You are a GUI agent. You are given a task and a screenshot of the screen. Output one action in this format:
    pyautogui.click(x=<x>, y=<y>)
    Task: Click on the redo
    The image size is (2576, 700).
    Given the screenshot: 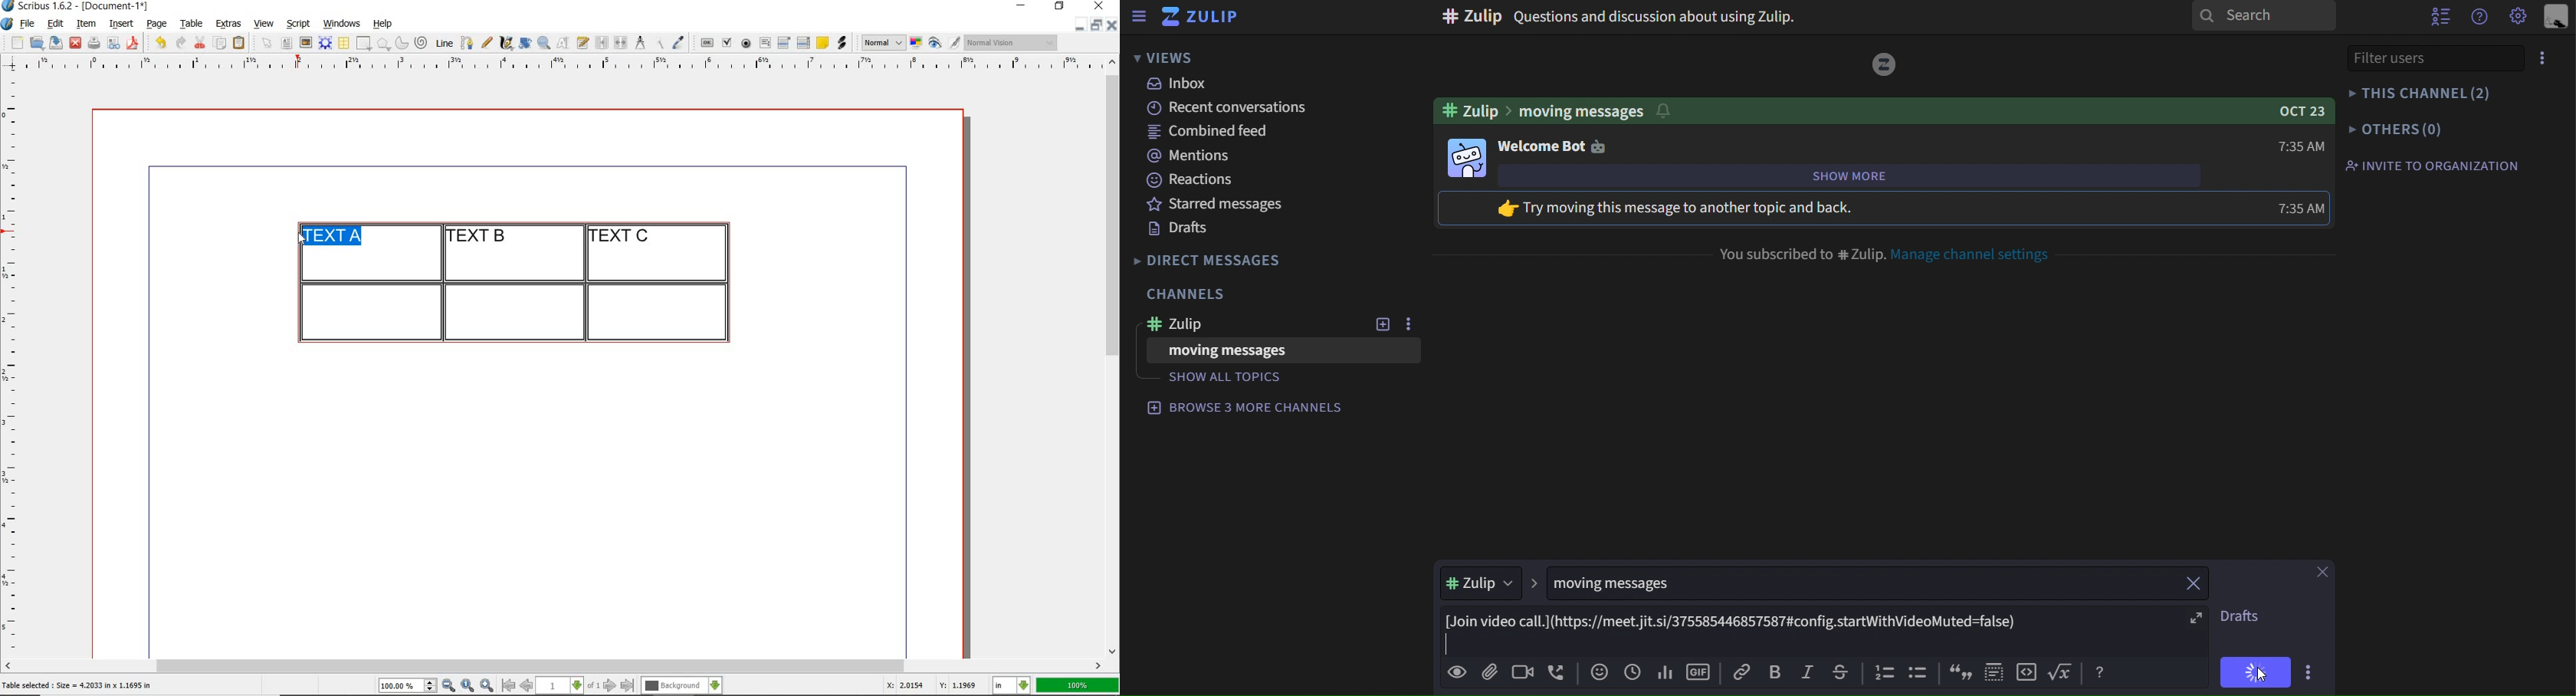 What is the action you would take?
    pyautogui.click(x=179, y=41)
    